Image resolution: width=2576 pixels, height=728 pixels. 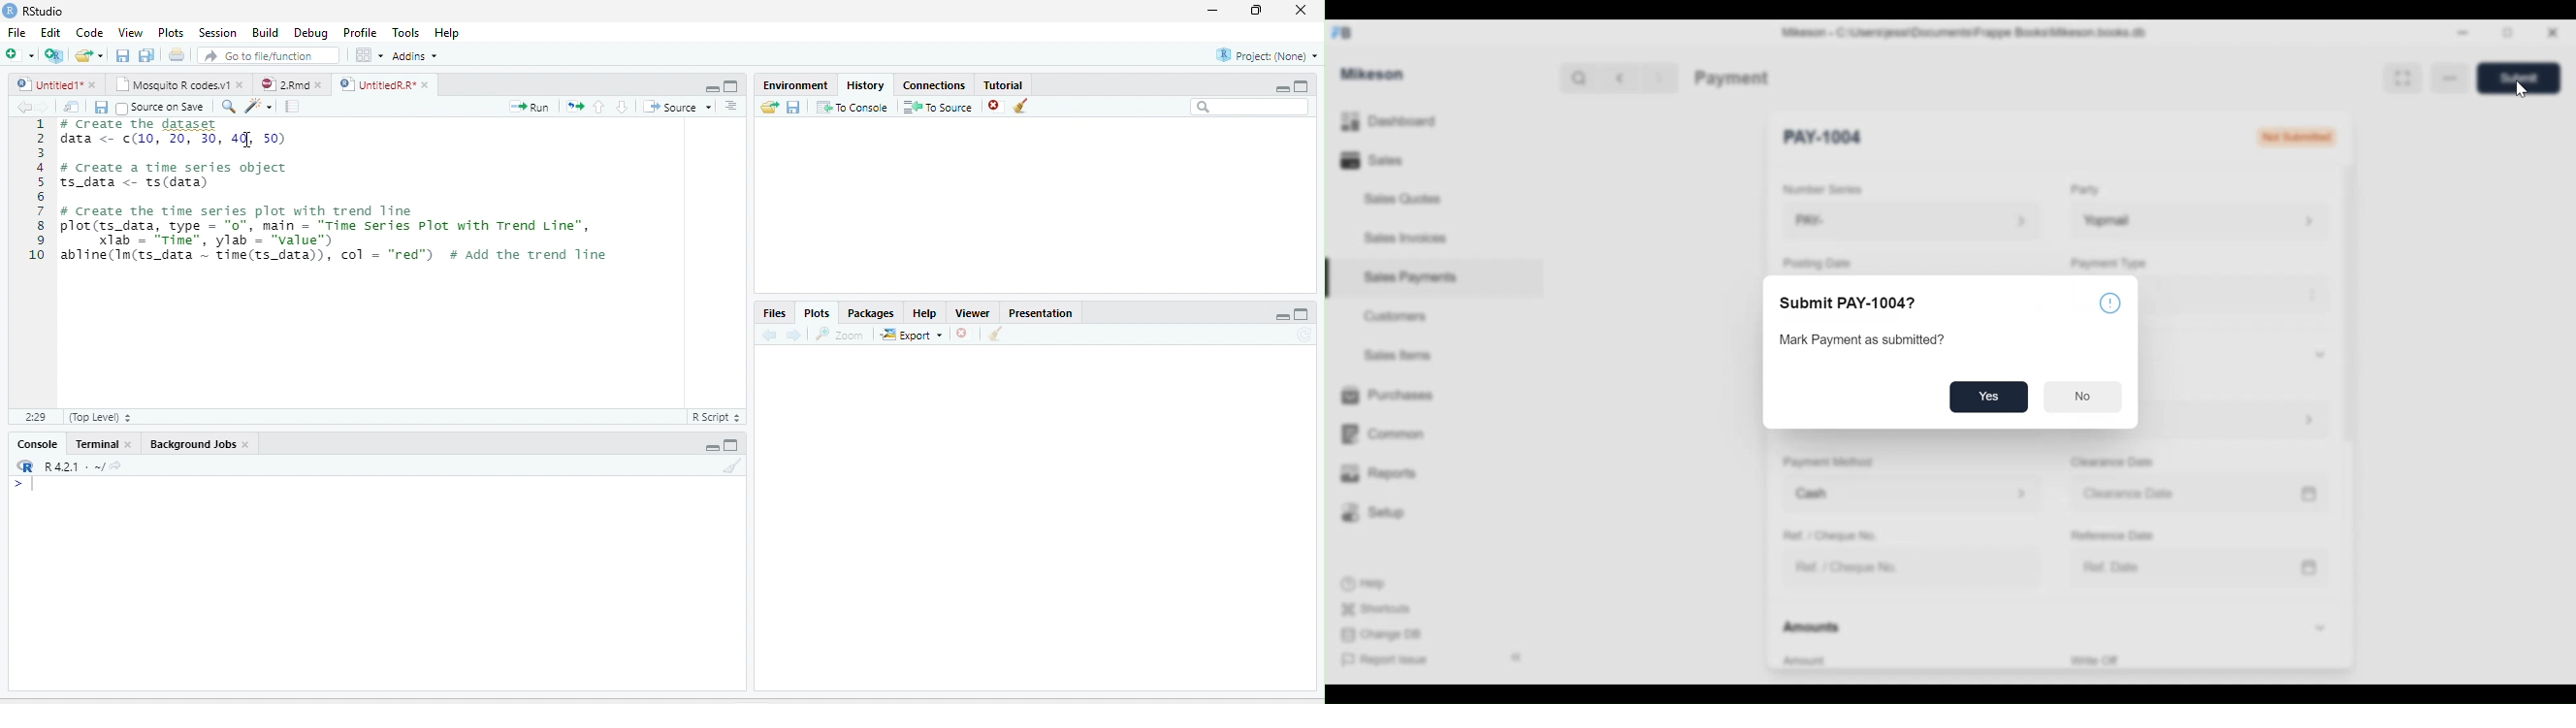 I want to click on Go to next section/chunk, so click(x=622, y=107).